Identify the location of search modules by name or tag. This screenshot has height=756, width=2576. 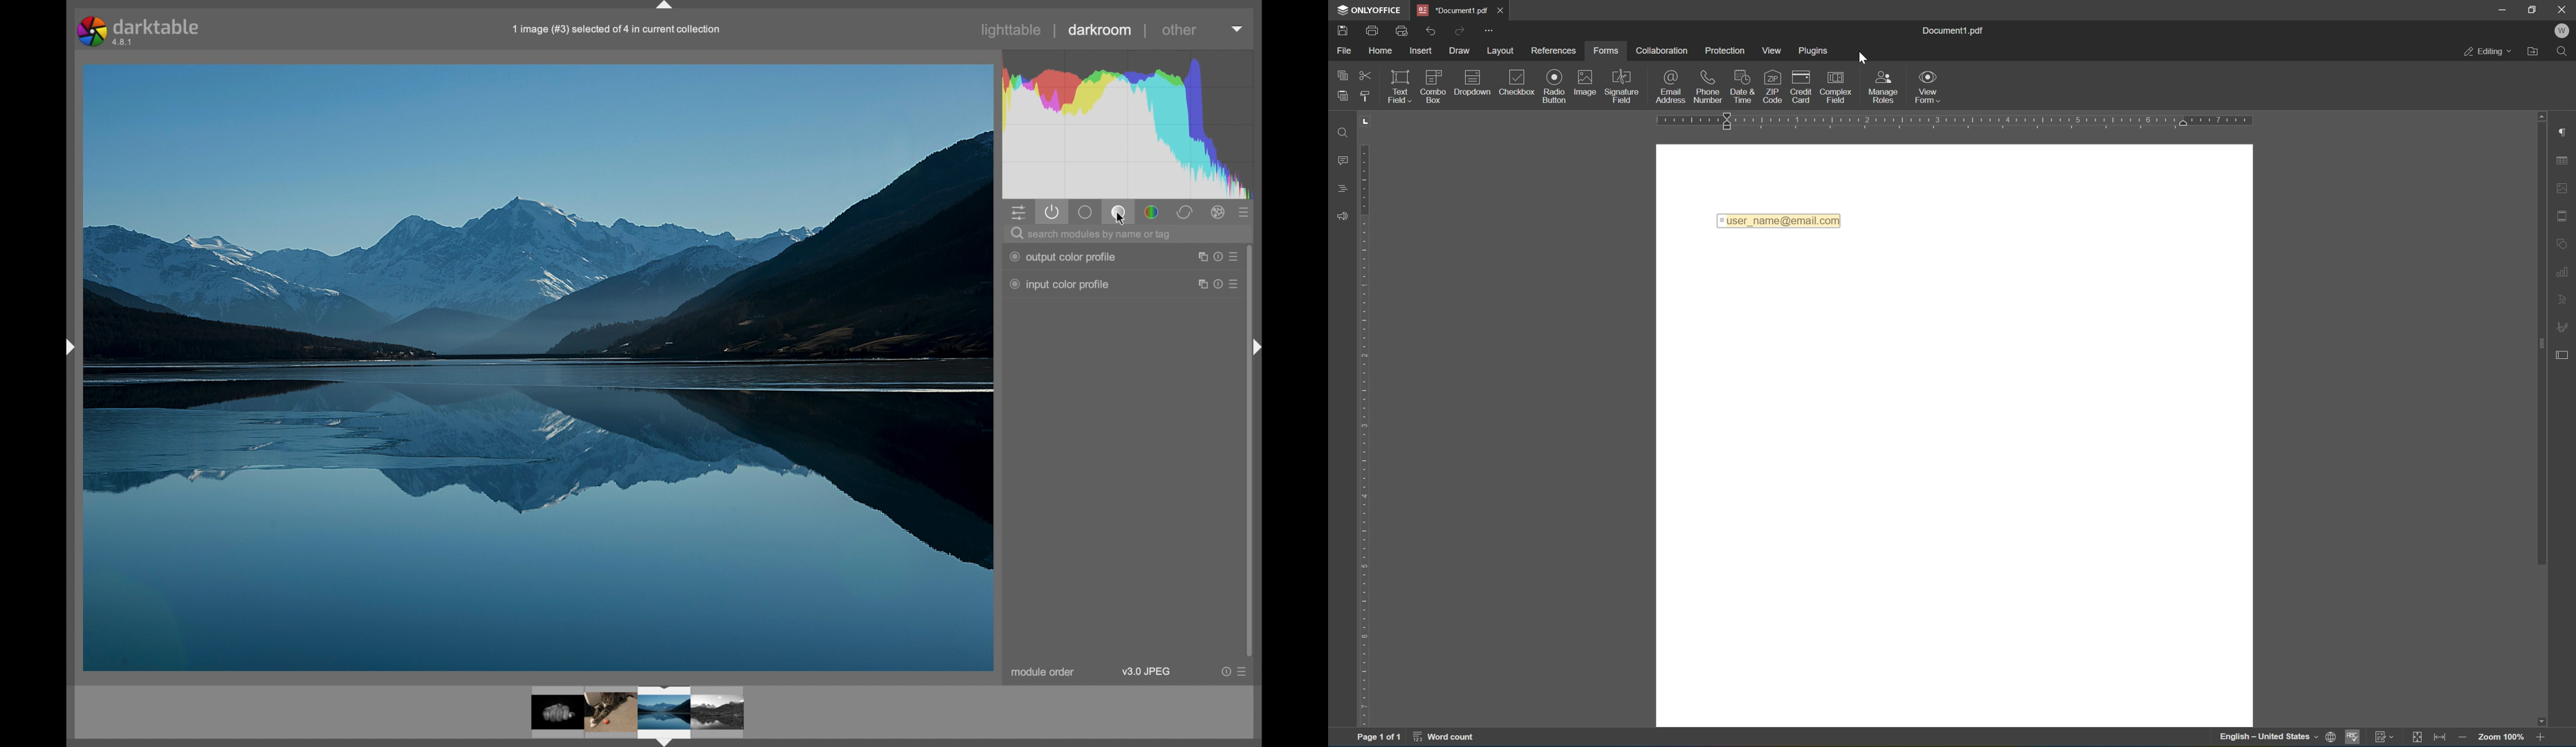
(1091, 234).